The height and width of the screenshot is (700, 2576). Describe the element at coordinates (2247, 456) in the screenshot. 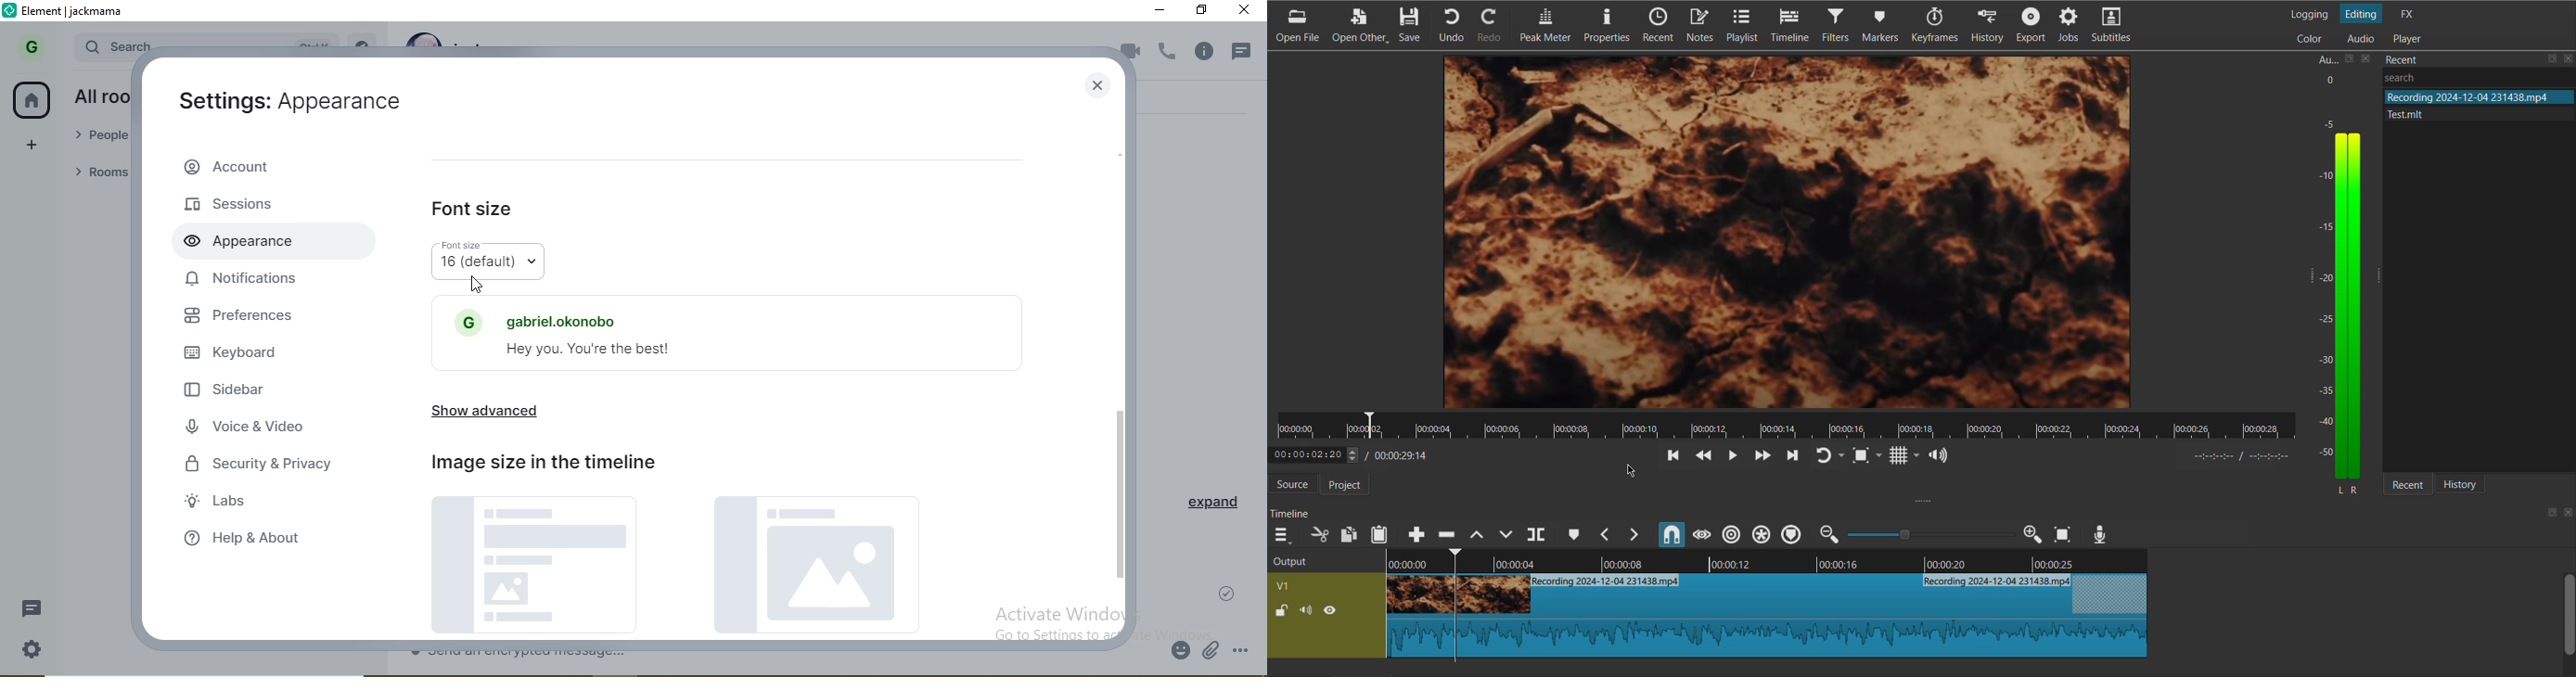

I see `timer format` at that location.